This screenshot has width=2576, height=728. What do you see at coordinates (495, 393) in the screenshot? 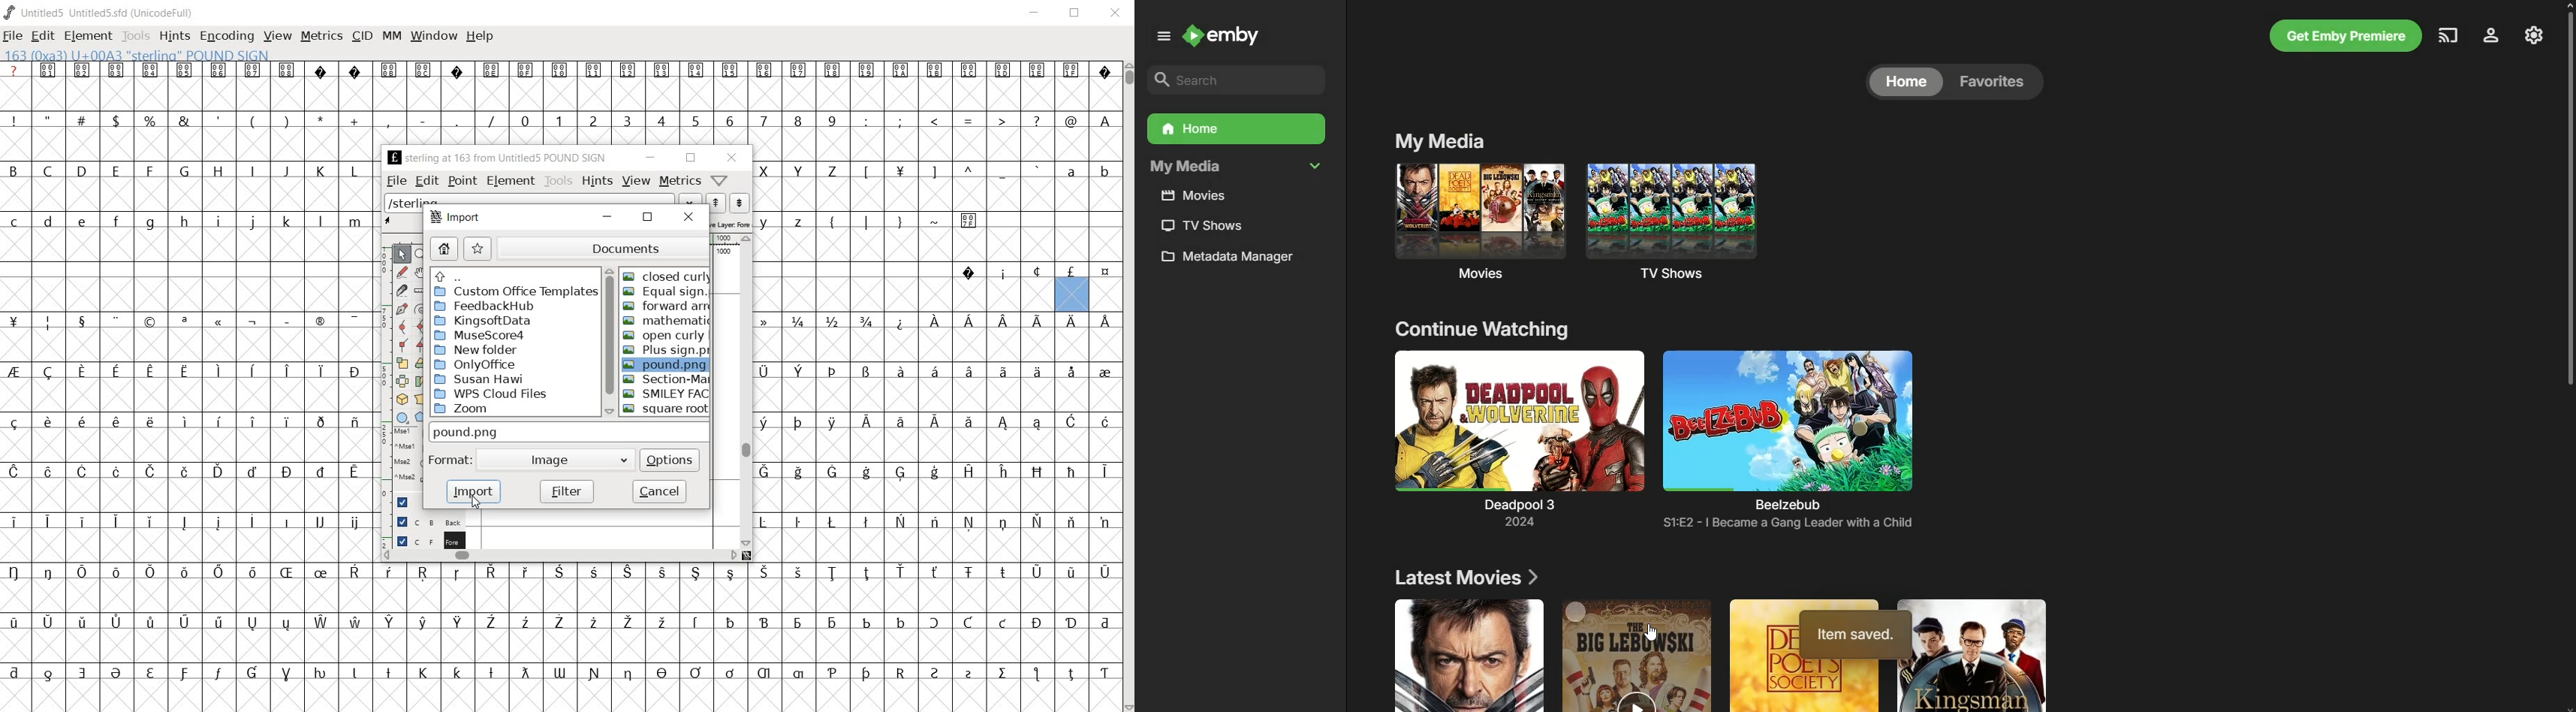
I see `WPS Cloud Files` at bounding box center [495, 393].